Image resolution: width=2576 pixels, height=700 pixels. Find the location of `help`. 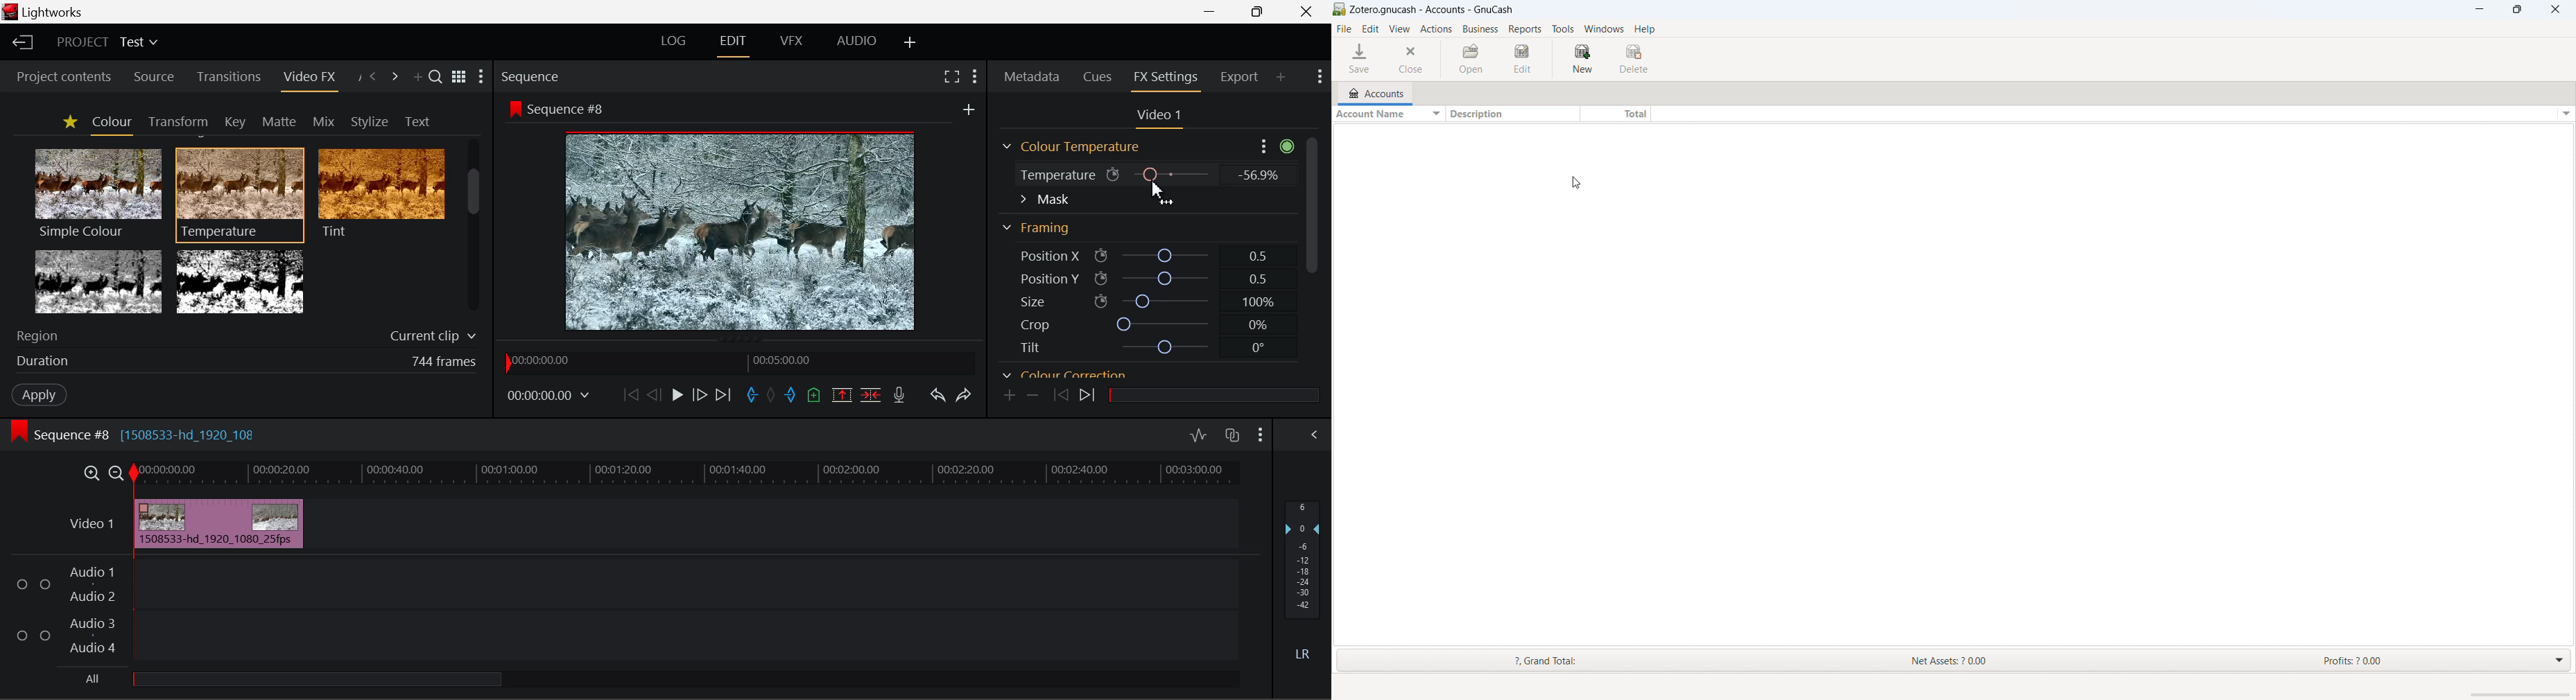

help is located at coordinates (1646, 29).